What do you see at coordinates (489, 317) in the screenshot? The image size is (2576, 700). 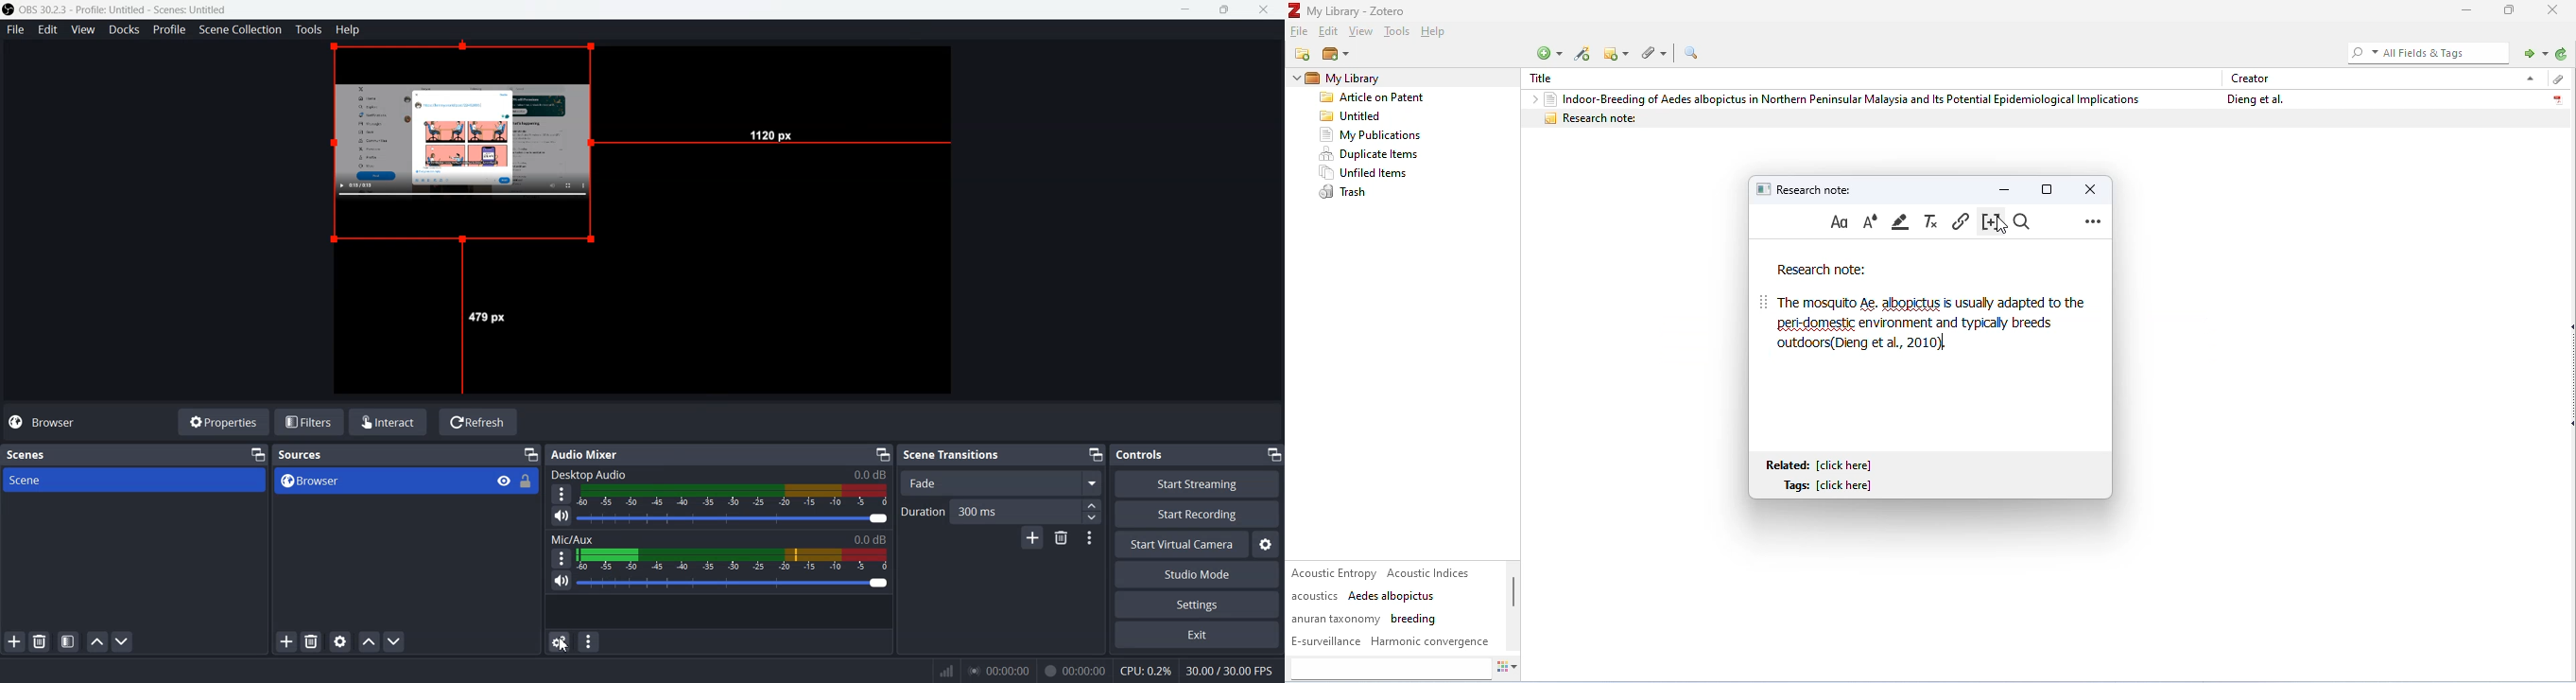 I see `479 px` at bounding box center [489, 317].